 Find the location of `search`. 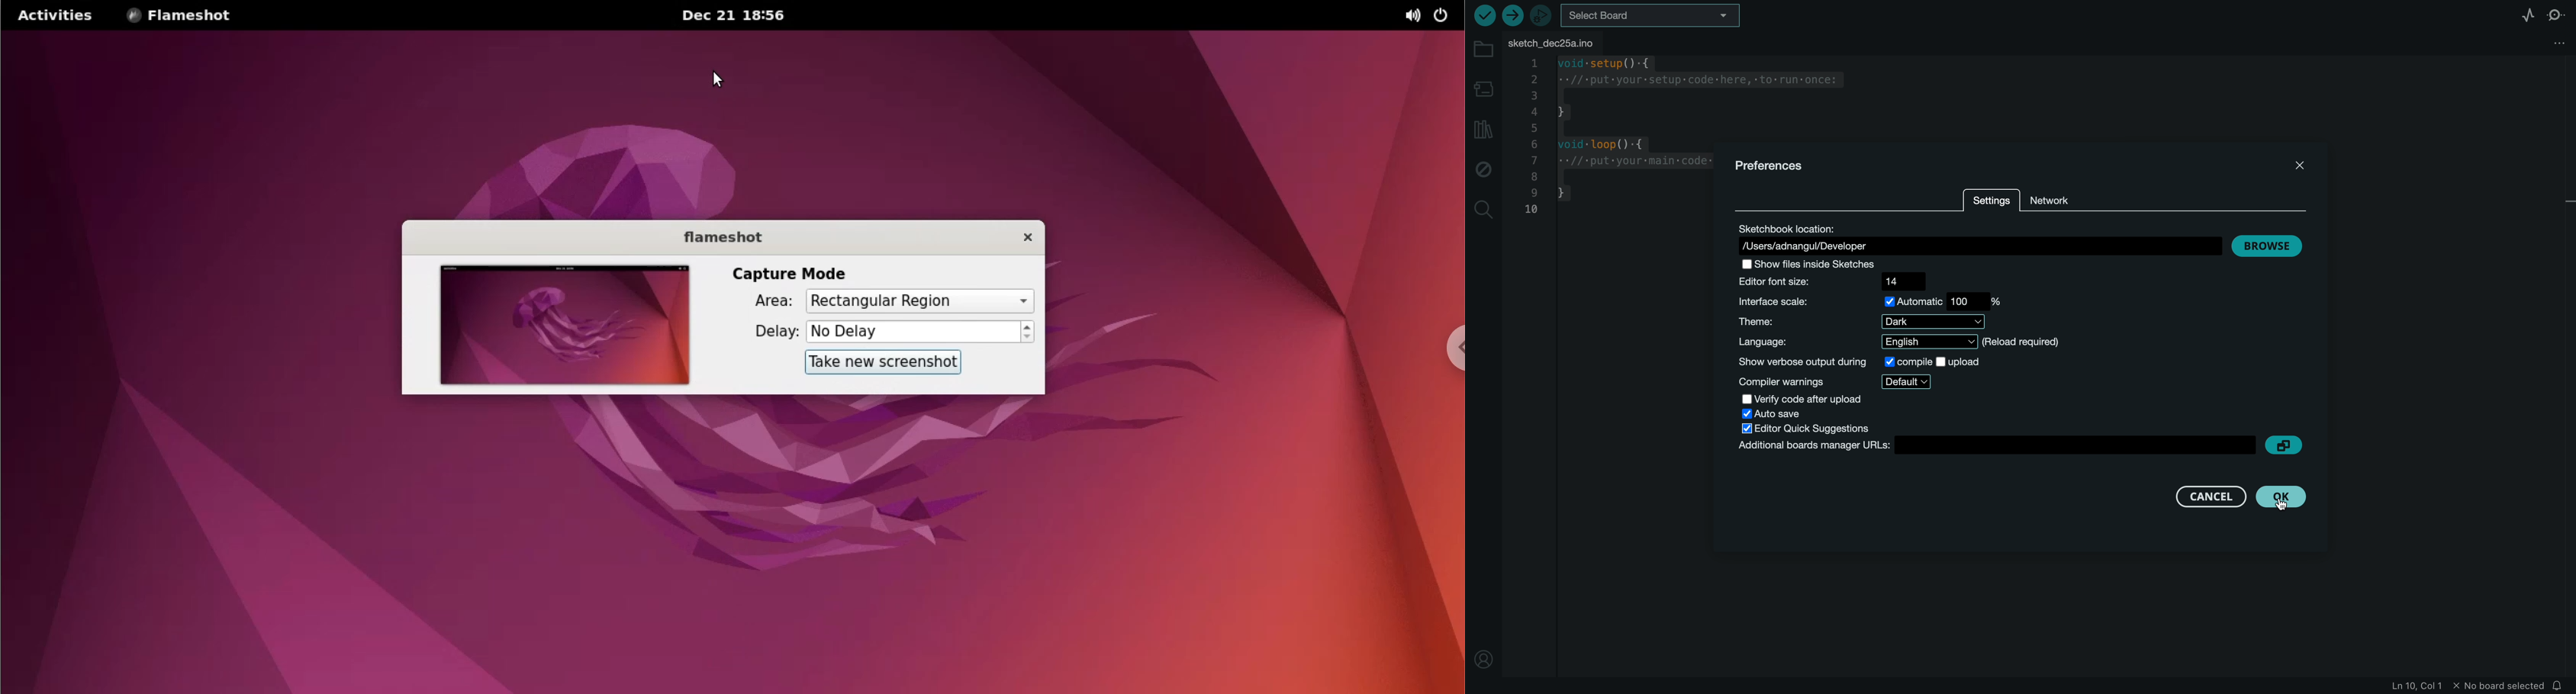

search is located at coordinates (1483, 208).